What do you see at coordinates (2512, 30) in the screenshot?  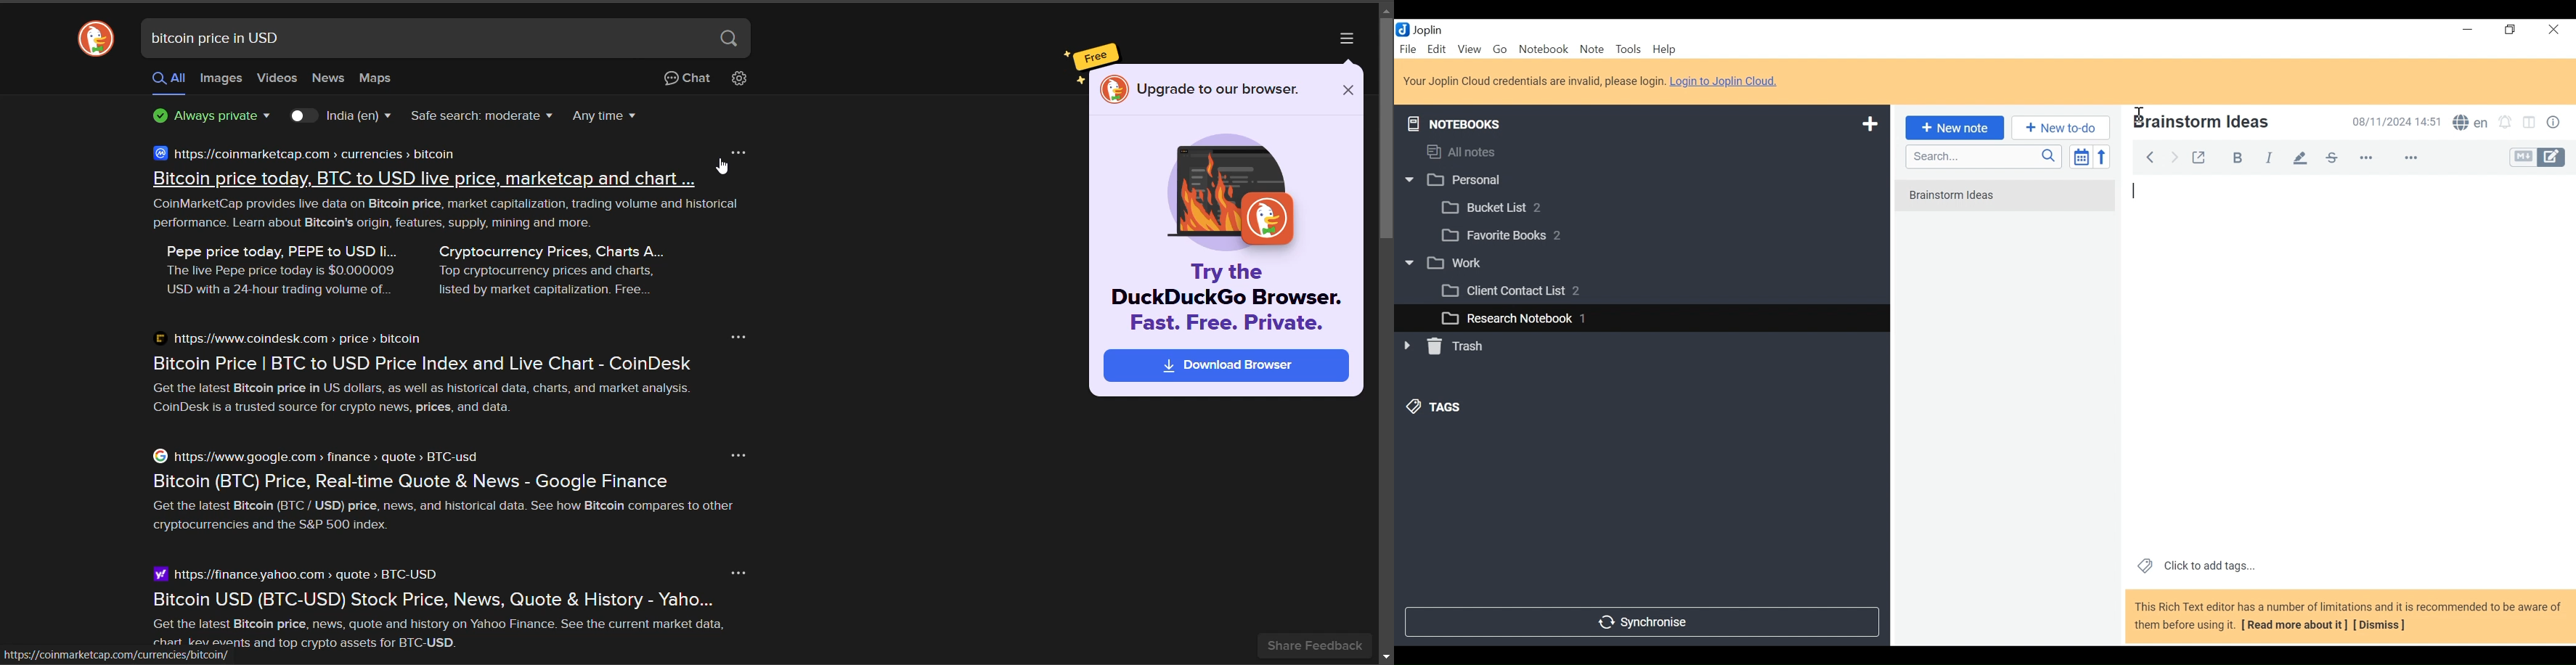 I see `Restore` at bounding box center [2512, 30].